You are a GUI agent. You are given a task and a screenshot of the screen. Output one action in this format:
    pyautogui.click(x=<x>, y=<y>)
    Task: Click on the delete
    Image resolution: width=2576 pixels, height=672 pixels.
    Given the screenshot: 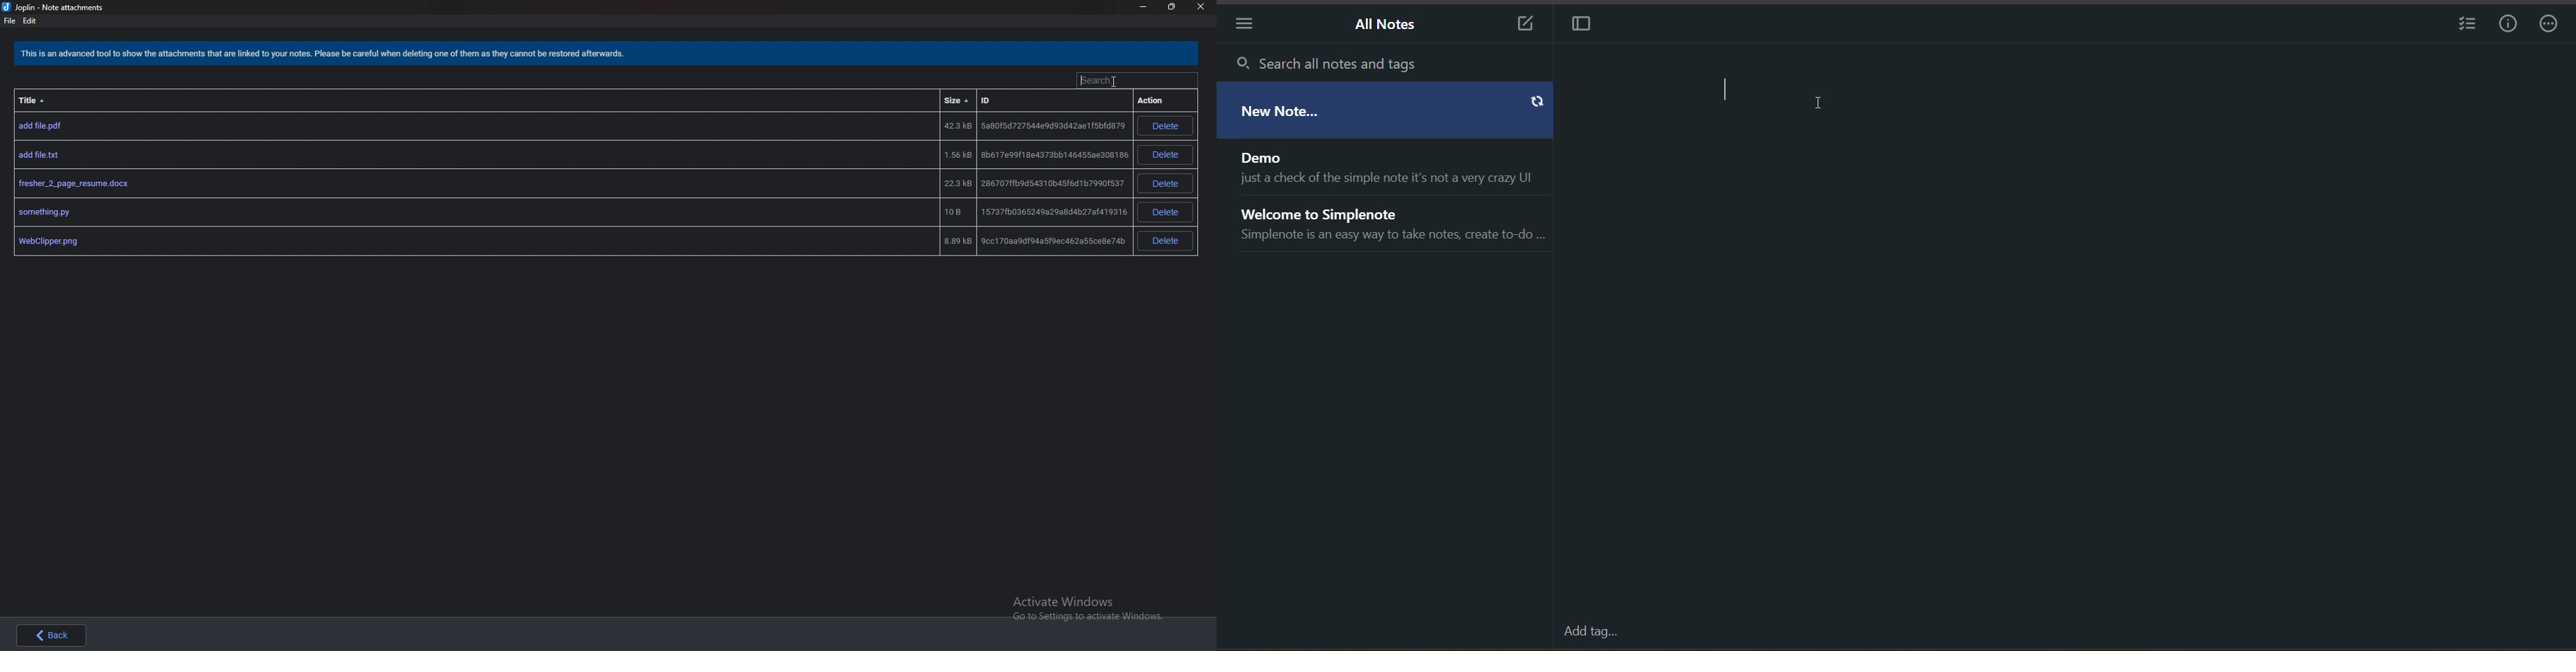 What is the action you would take?
    pyautogui.click(x=1164, y=183)
    